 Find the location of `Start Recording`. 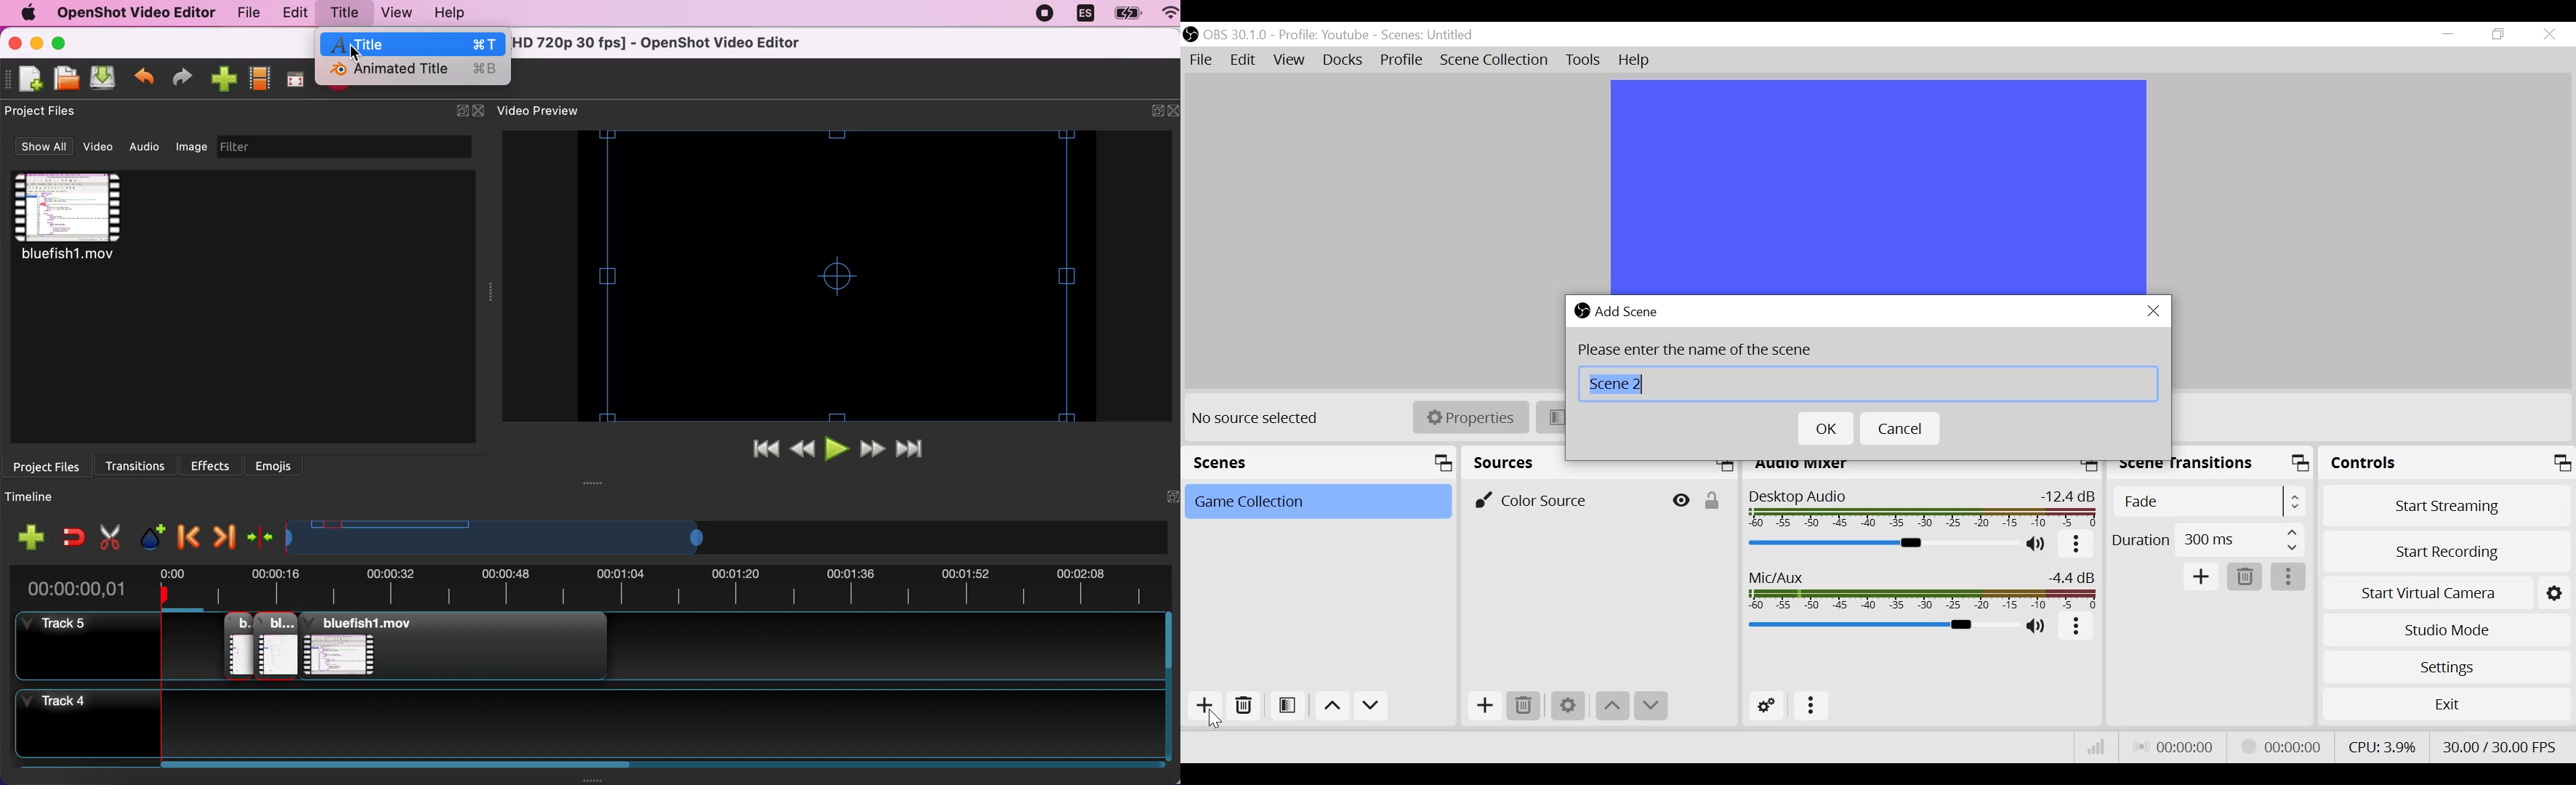

Start Recording is located at coordinates (2447, 549).